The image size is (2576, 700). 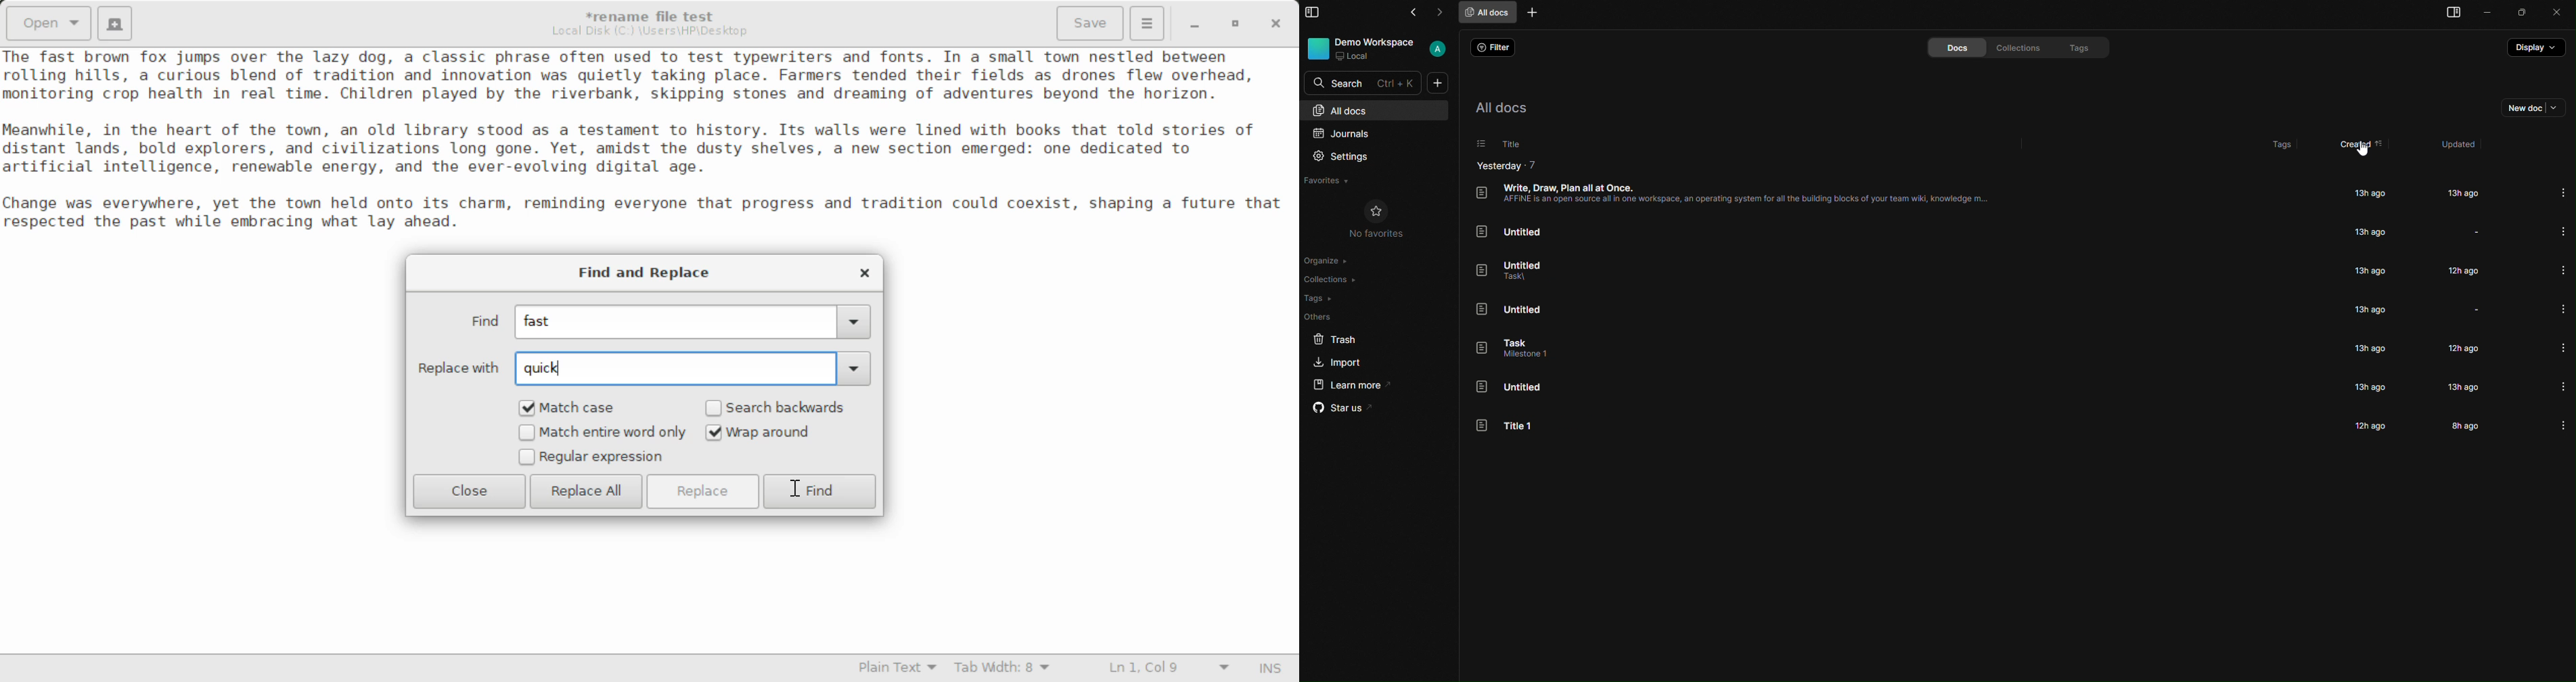 What do you see at coordinates (2560, 12) in the screenshot?
I see `close` at bounding box center [2560, 12].